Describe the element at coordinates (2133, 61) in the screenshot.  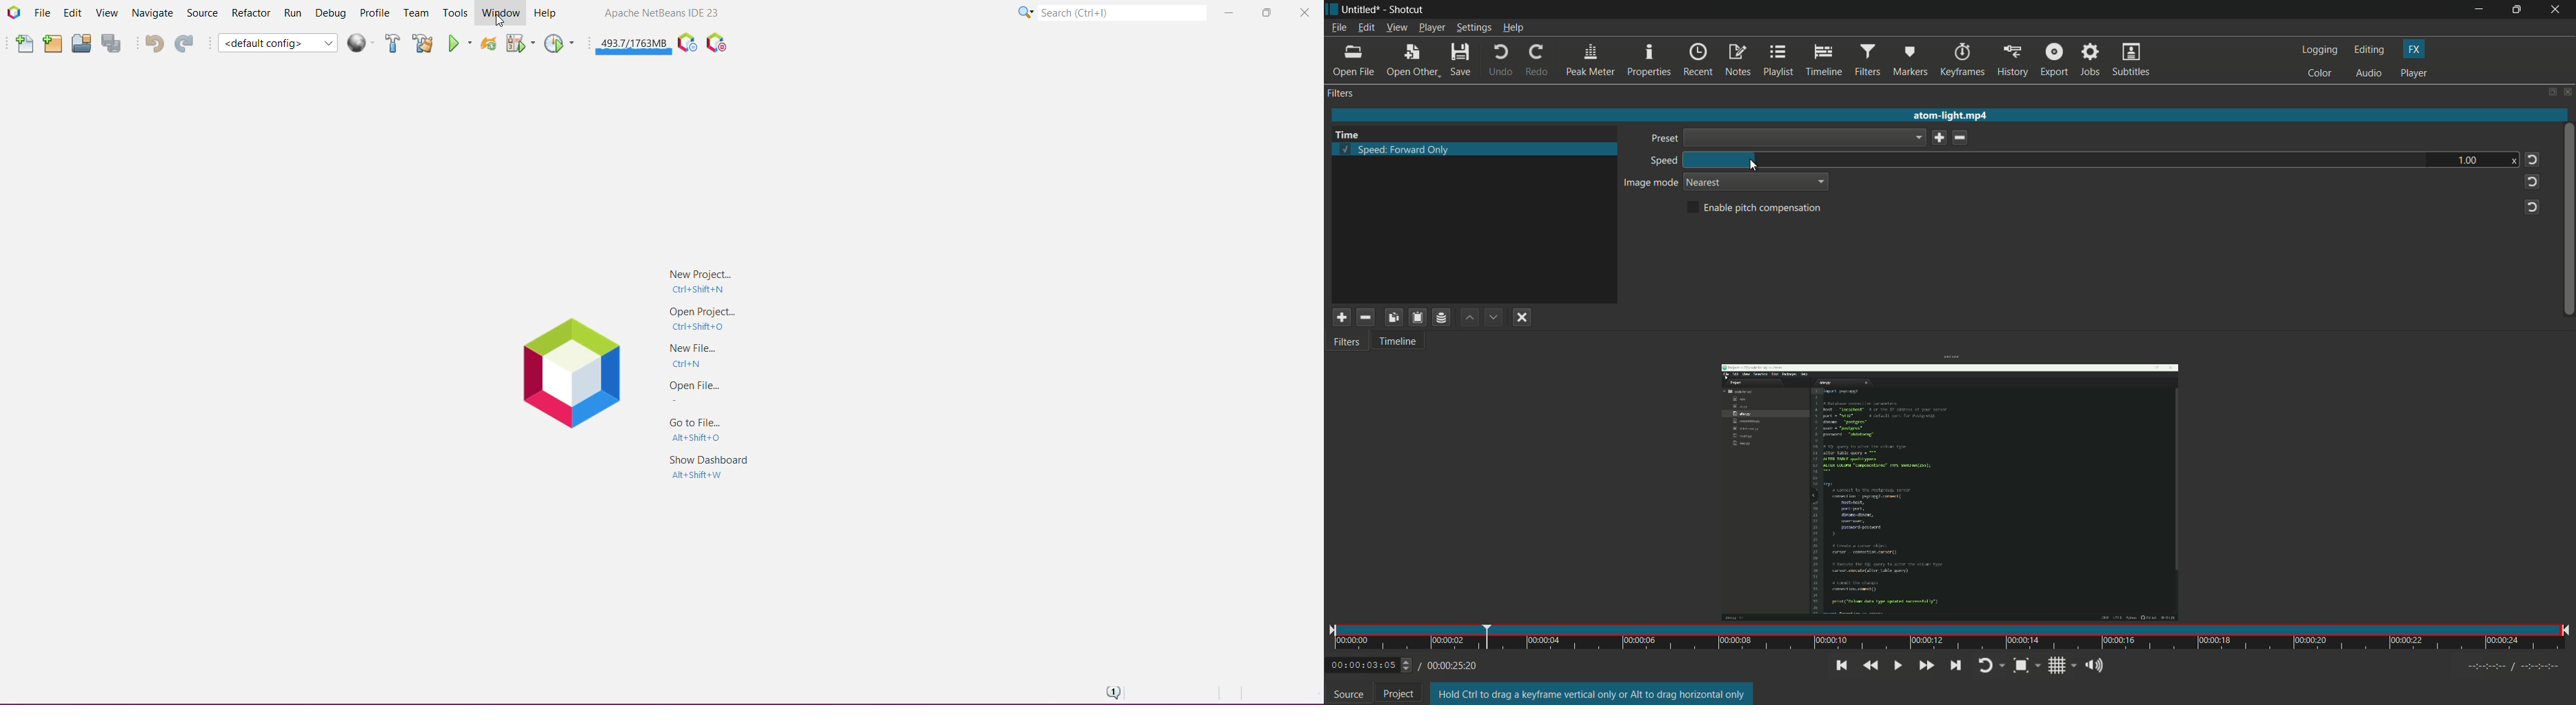
I see `subtitles` at that location.